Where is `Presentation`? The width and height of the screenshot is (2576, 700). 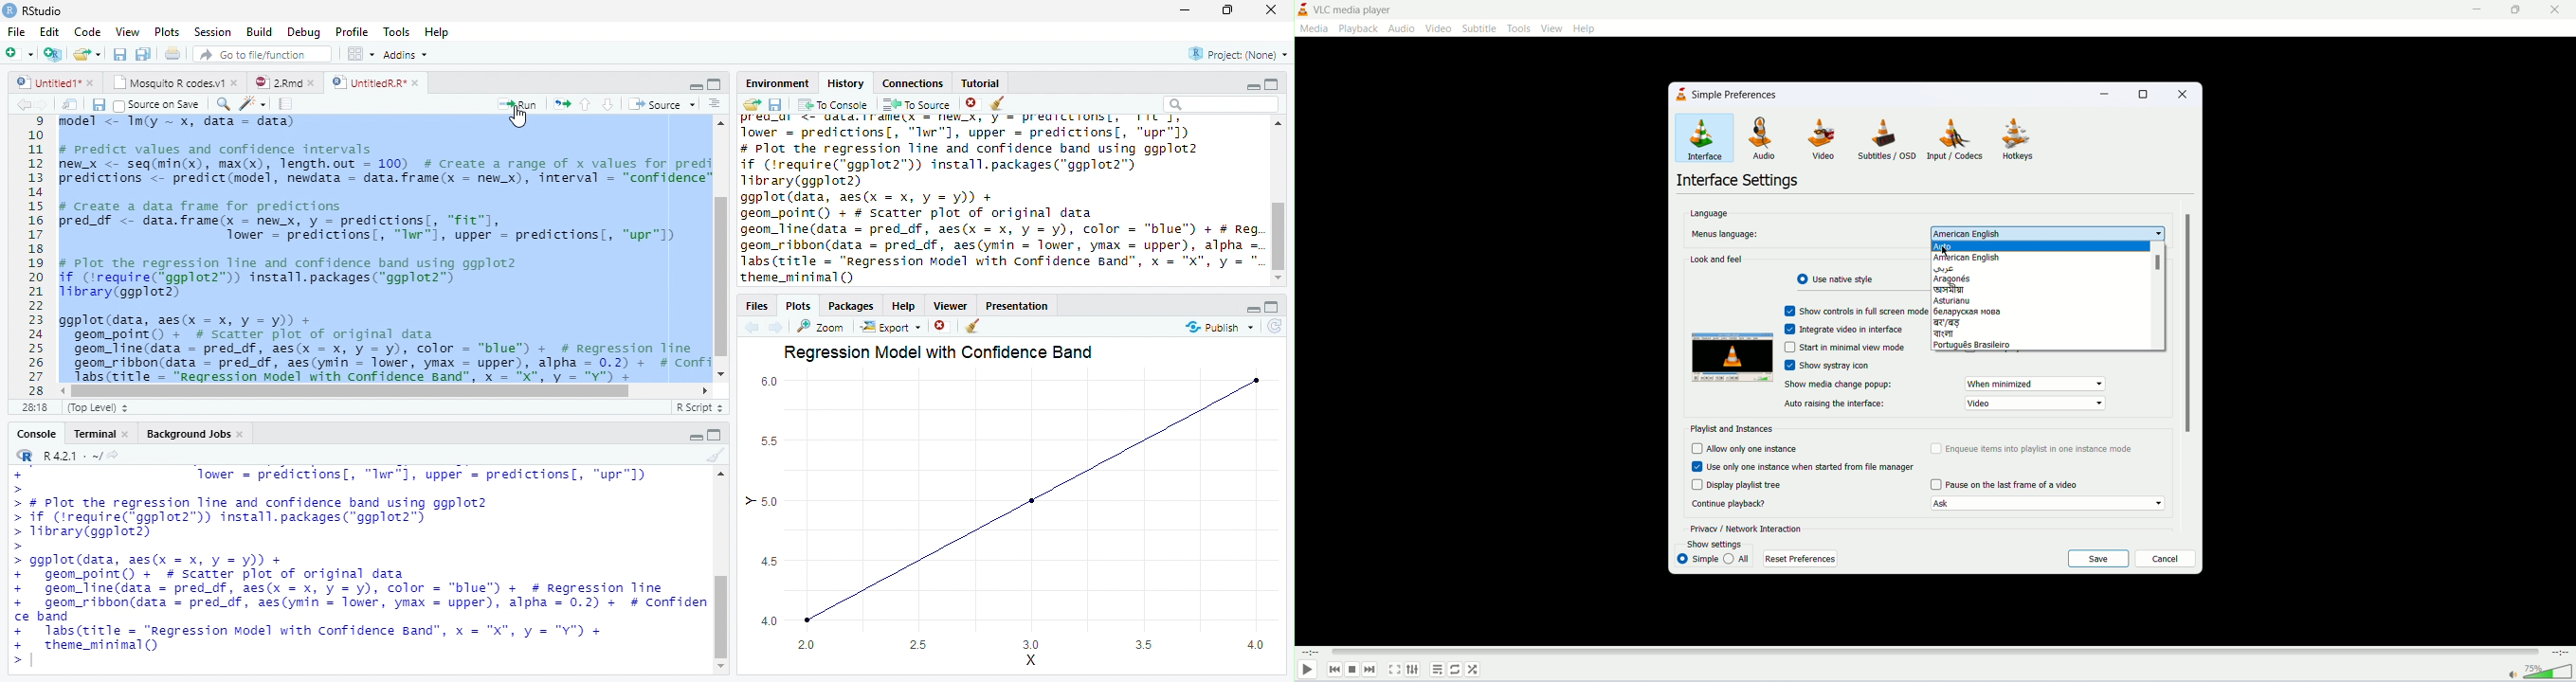
Presentation is located at coordinates (1016, 306).